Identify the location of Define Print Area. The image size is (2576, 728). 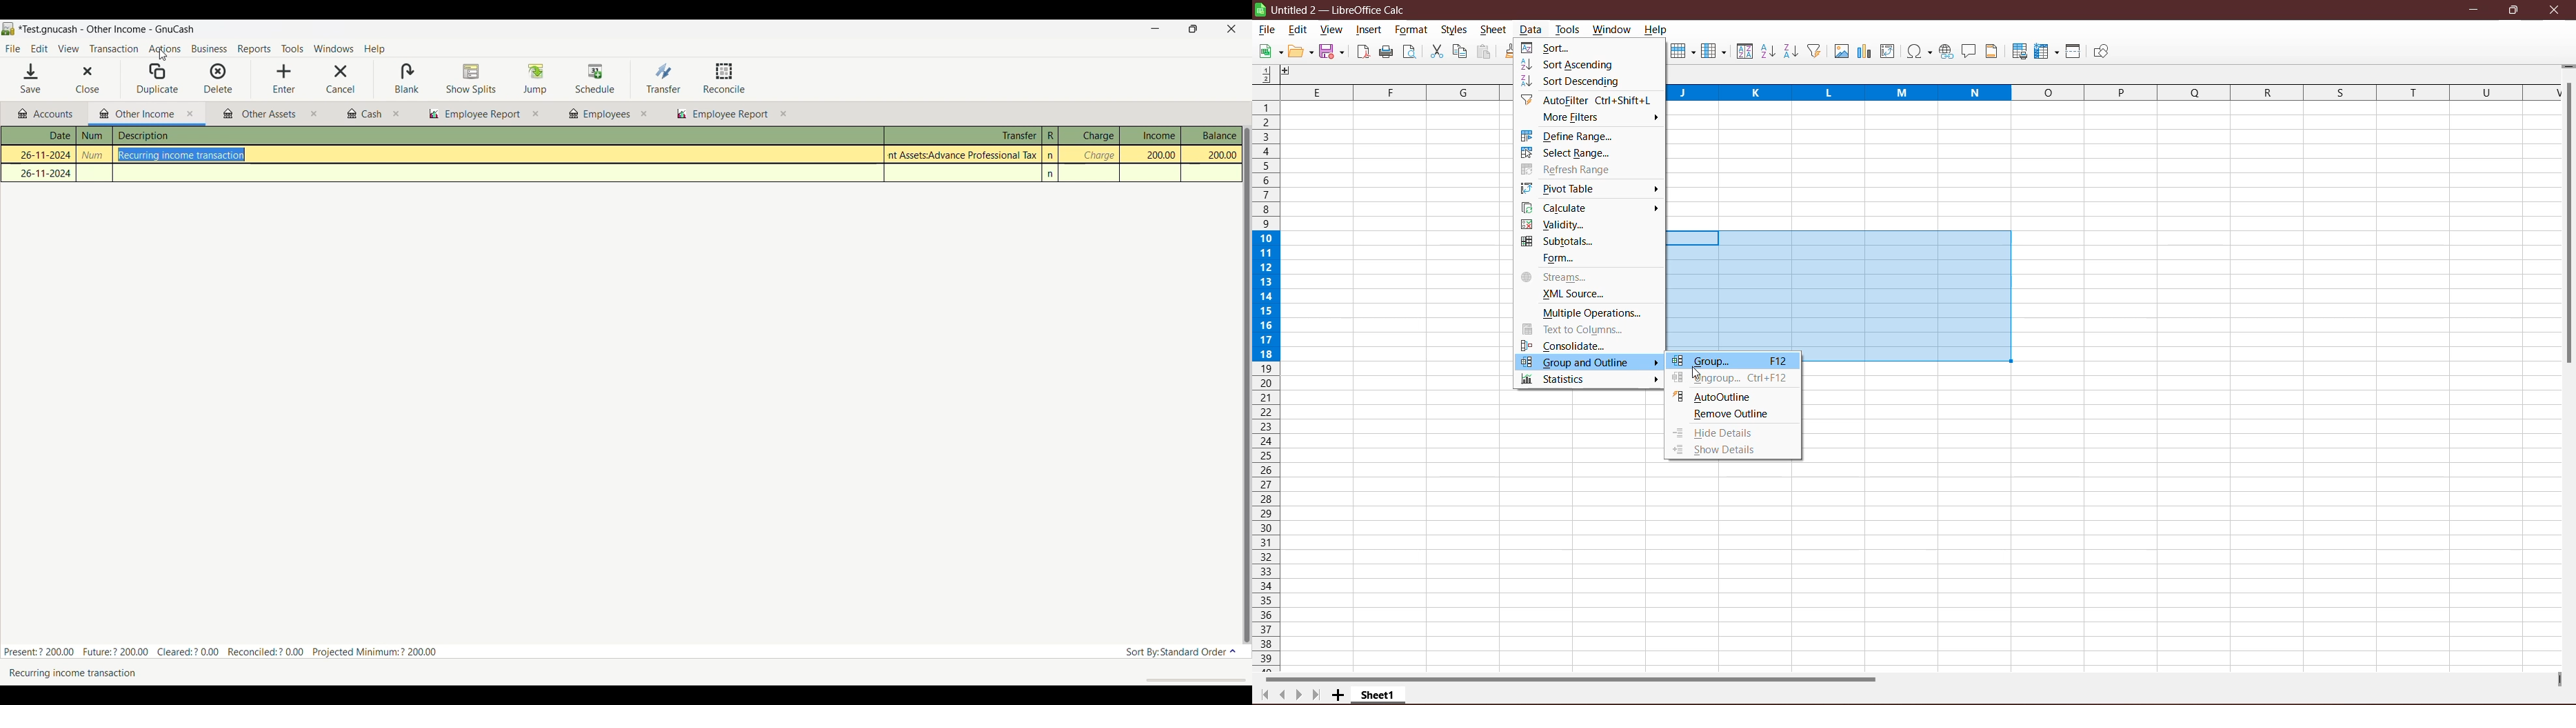
(2019, 52).